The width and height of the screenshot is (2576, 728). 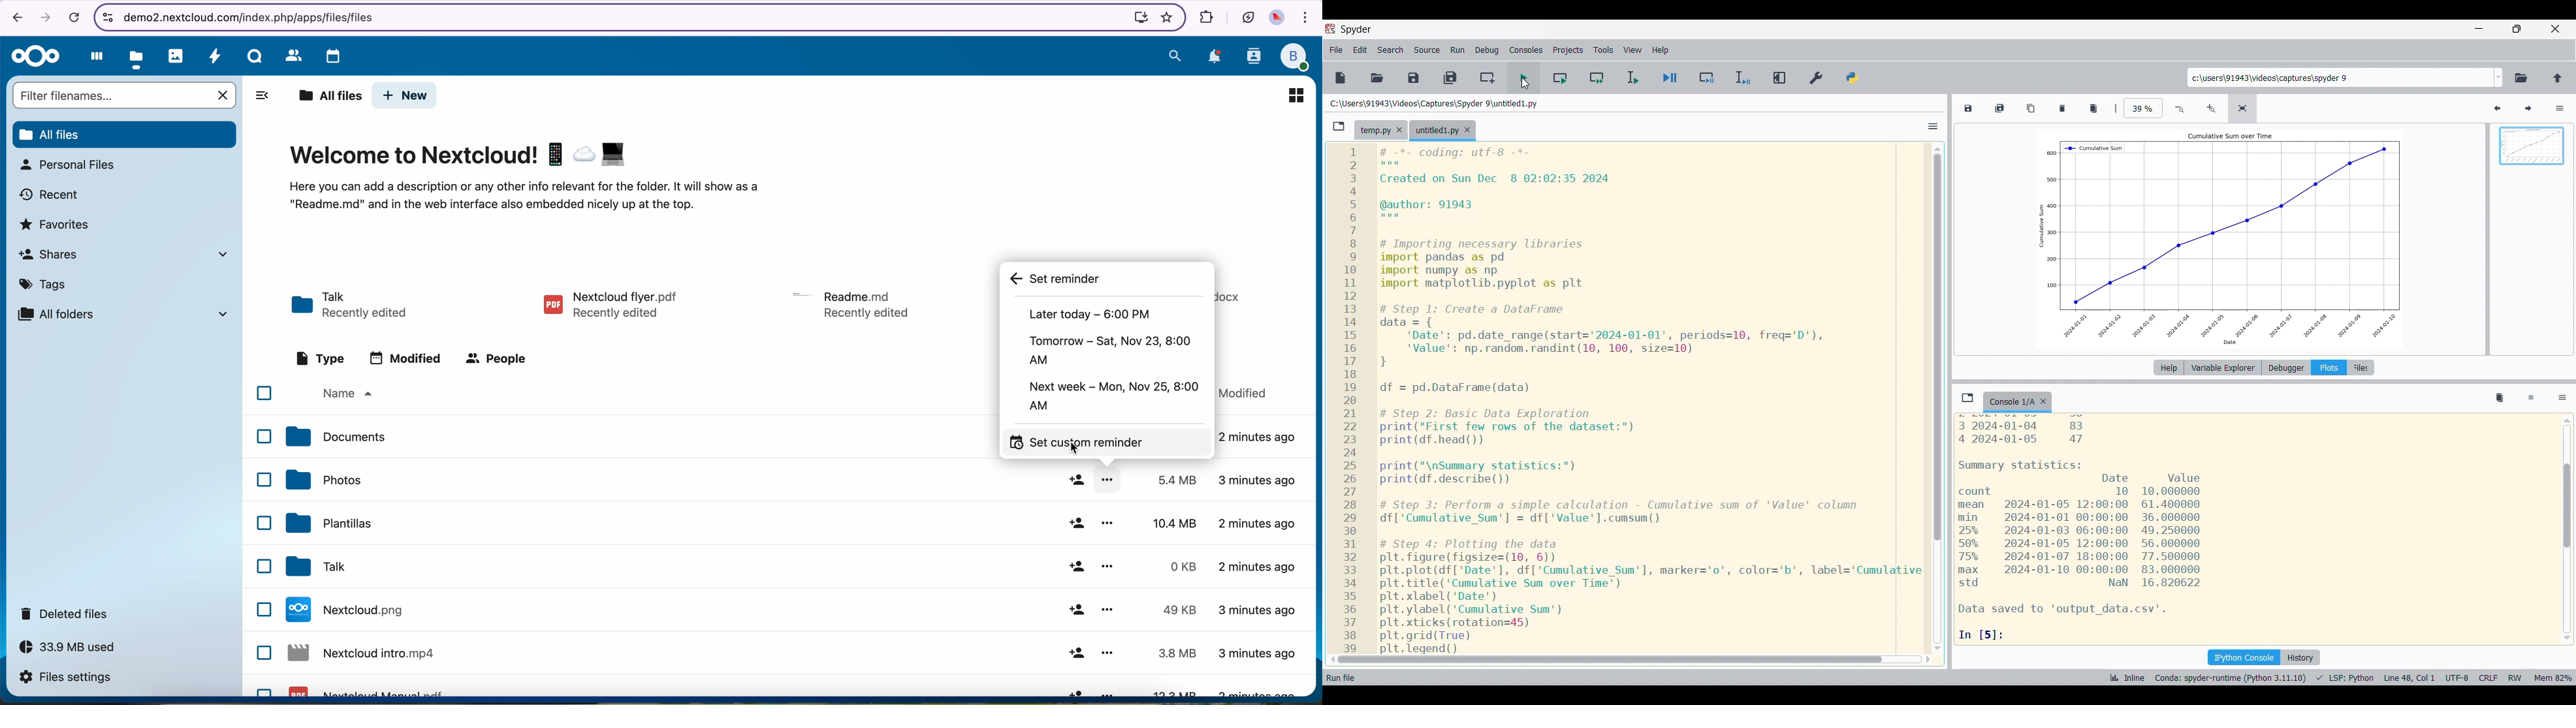 I want to click on new button, so click(x=407, y=95).